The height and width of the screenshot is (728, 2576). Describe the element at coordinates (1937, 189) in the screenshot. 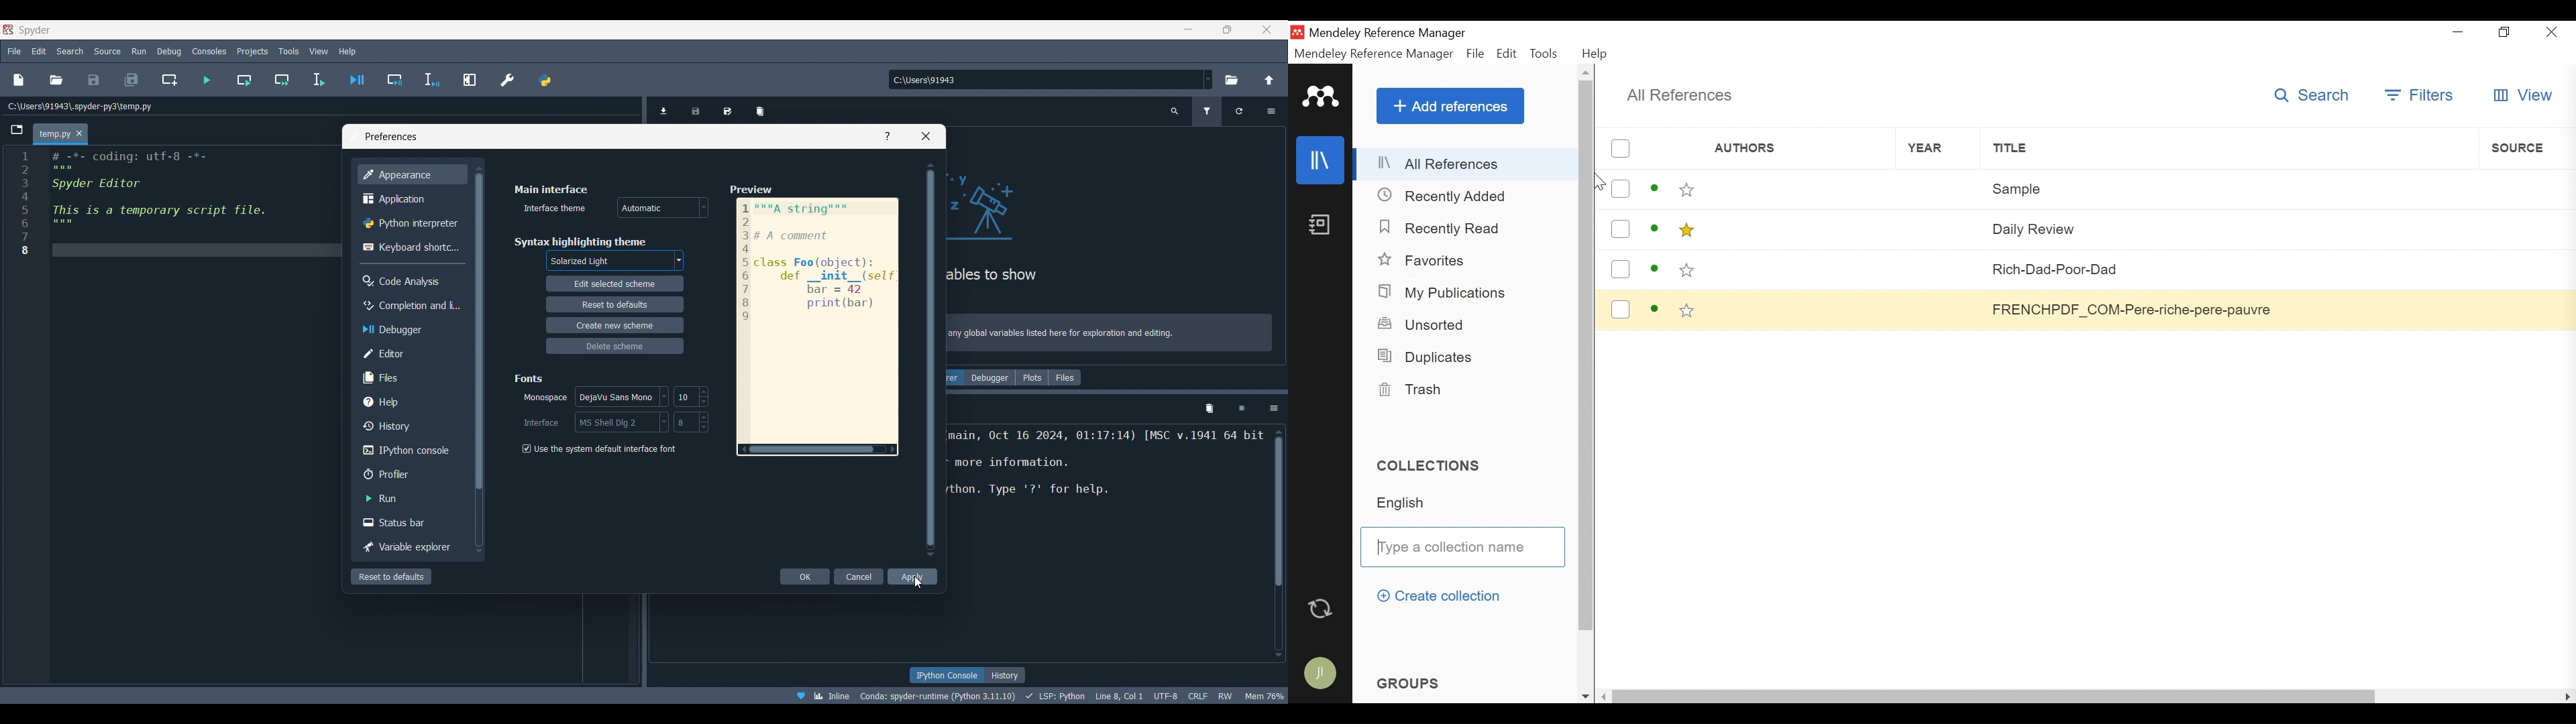

I see `Year` at that location.